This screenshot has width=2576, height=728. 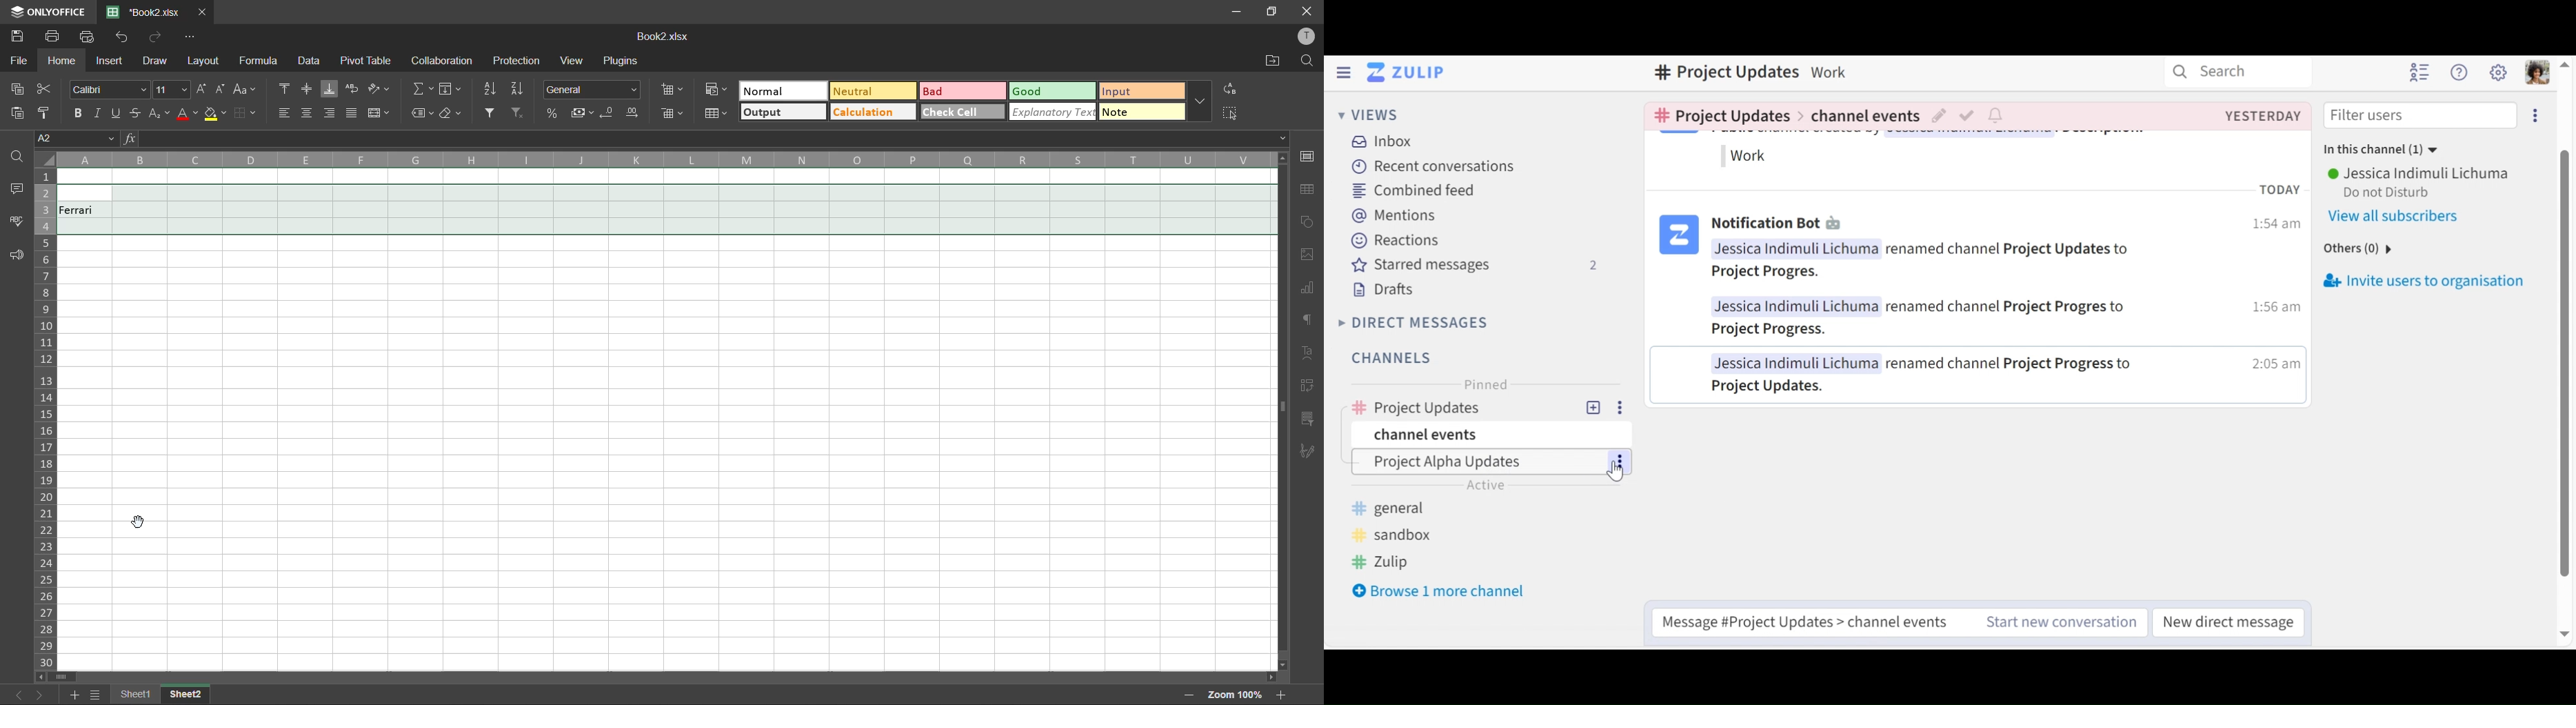 What do you see at coordinates (1863, 119) in the screenshot?
I see `Channel events` at bounding box center [1863, 119].